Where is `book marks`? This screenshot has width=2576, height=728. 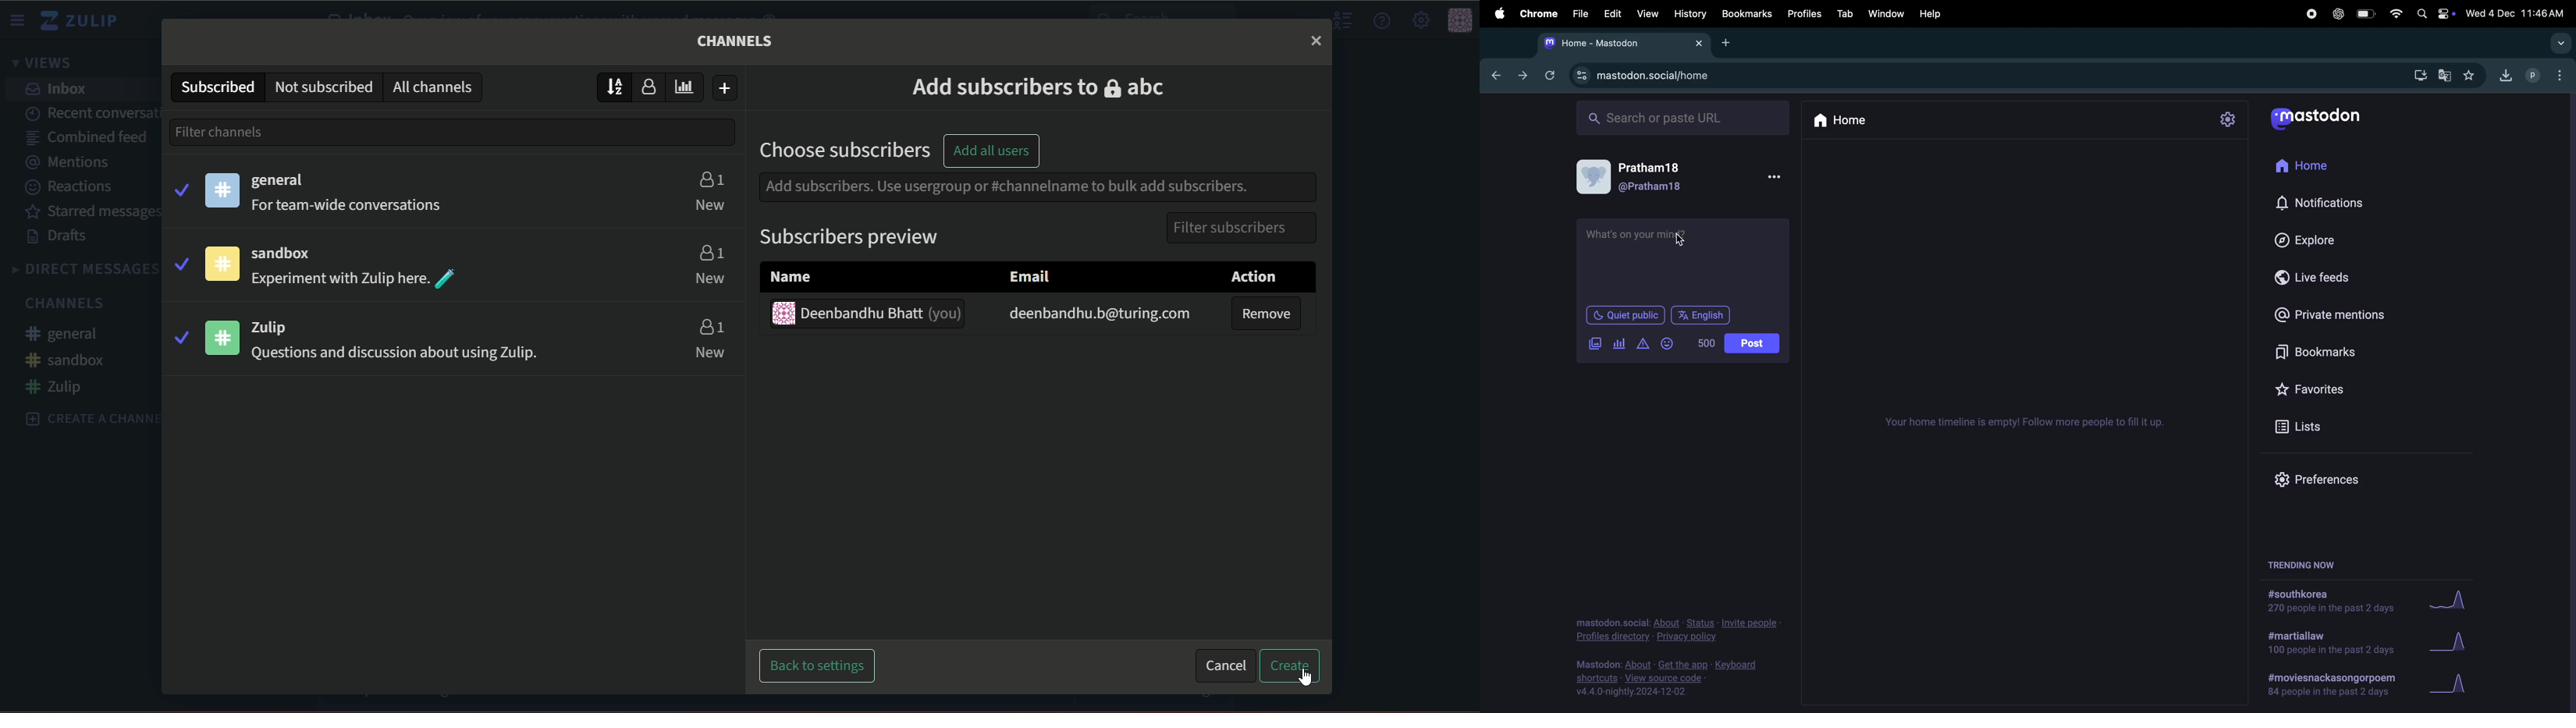 book marks is located at coordinates (2325, 349).